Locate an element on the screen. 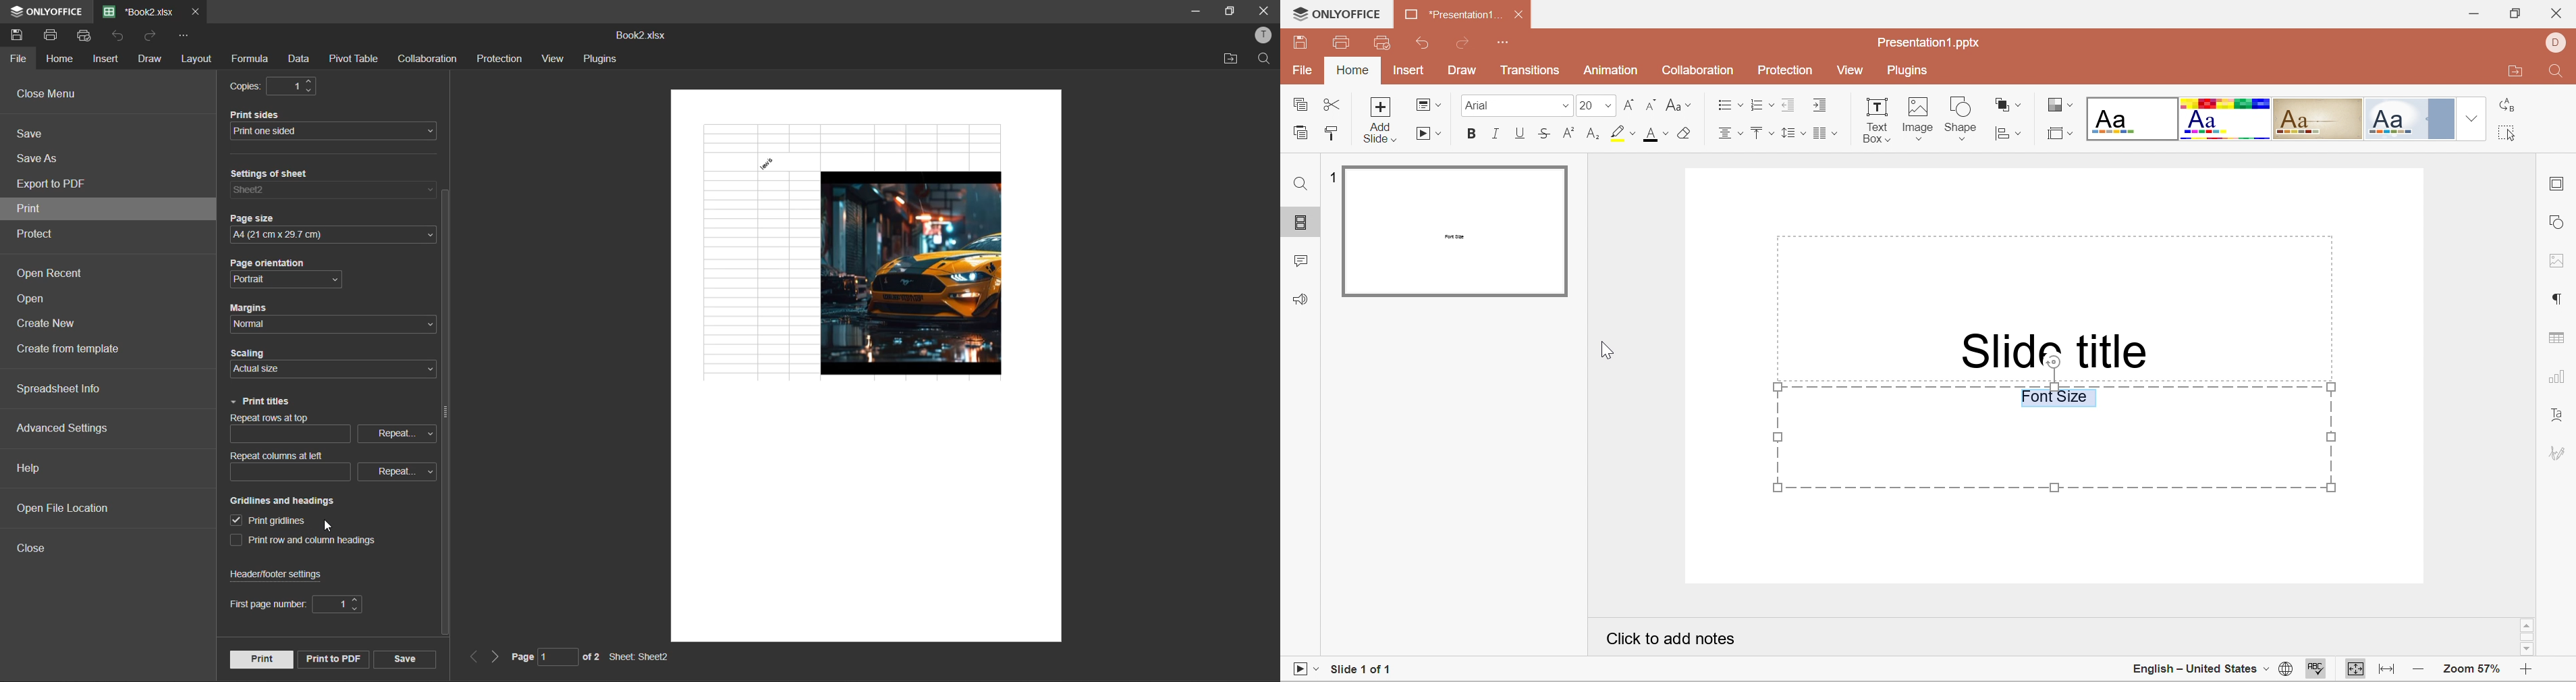 The width and height of the screenshot is (2576, 700). actual size is located at coordinates (263, 371).